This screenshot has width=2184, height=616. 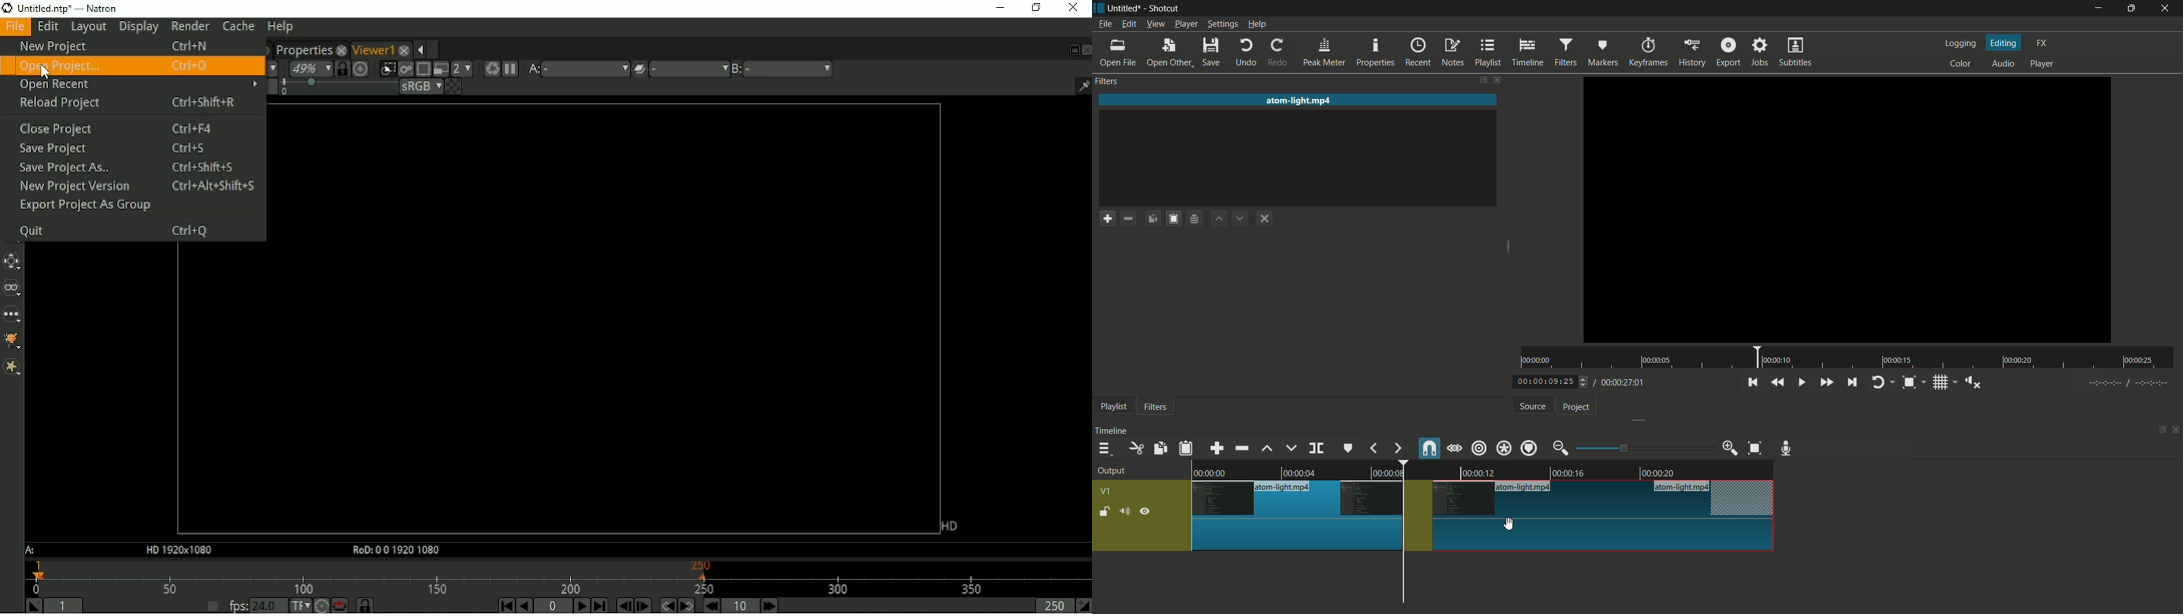 I want to click on undo, so click(x=1247, y=53).